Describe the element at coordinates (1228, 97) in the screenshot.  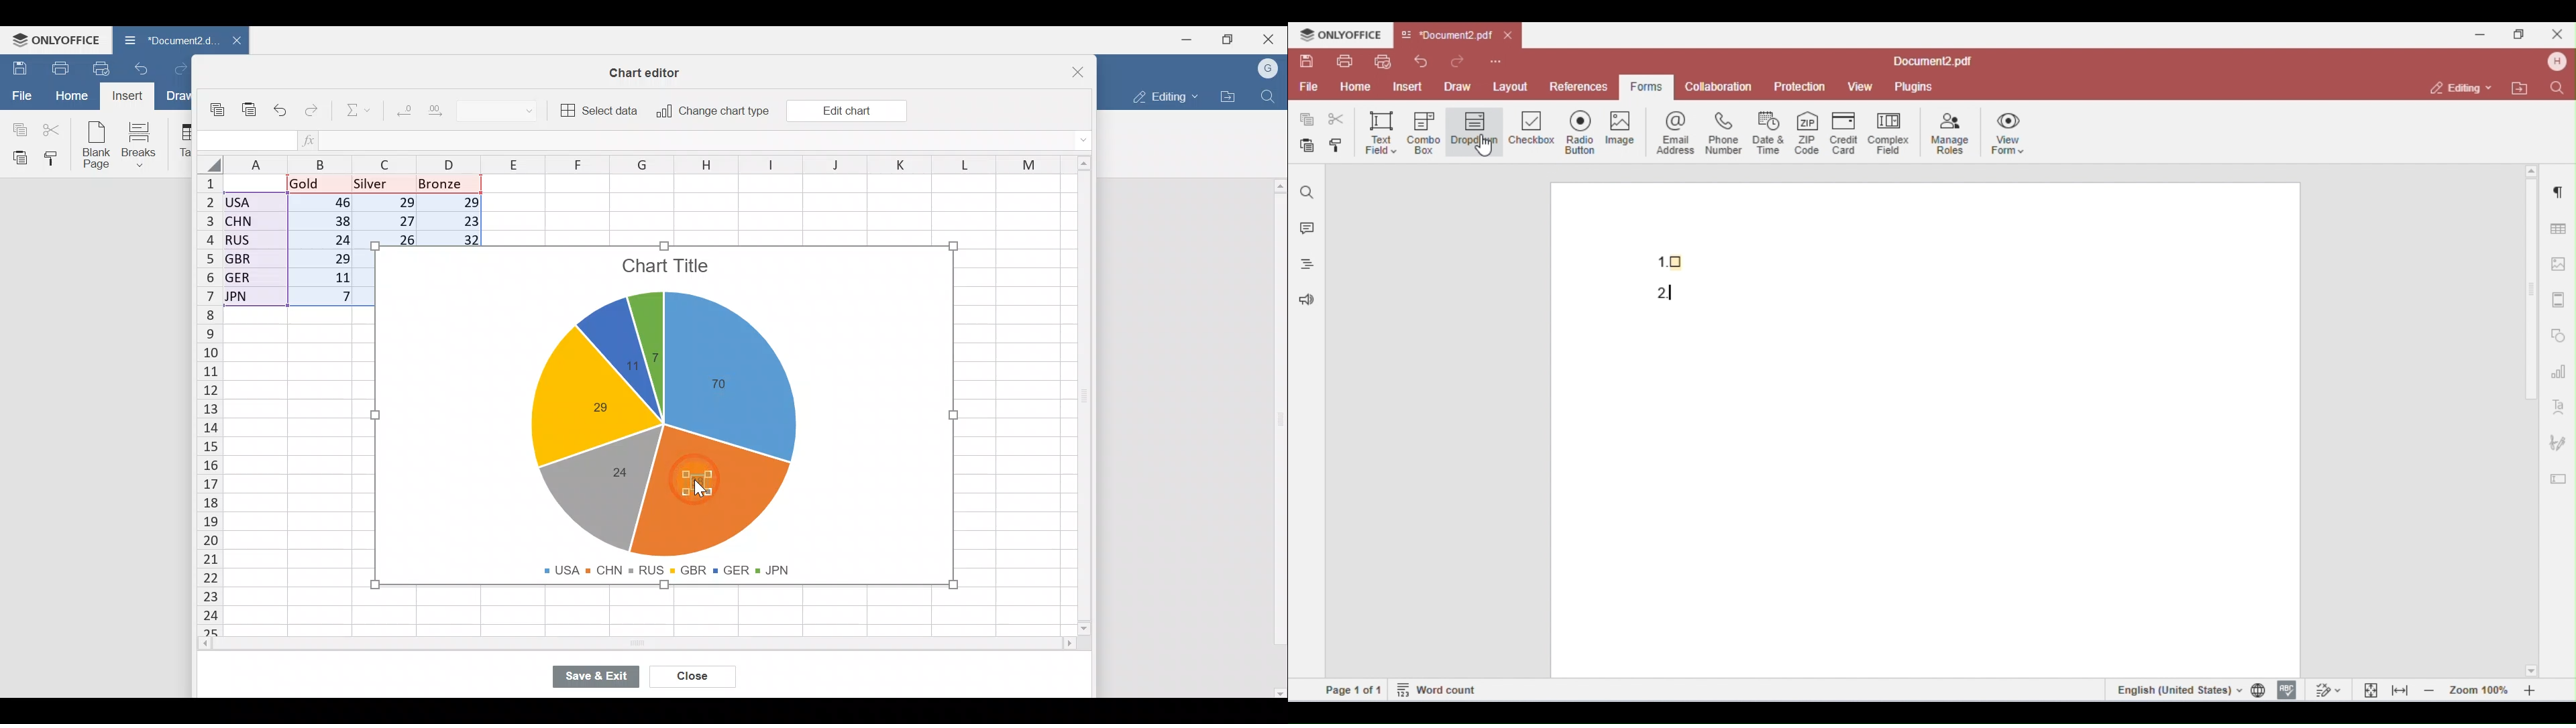
I see `Open file location` at that location.